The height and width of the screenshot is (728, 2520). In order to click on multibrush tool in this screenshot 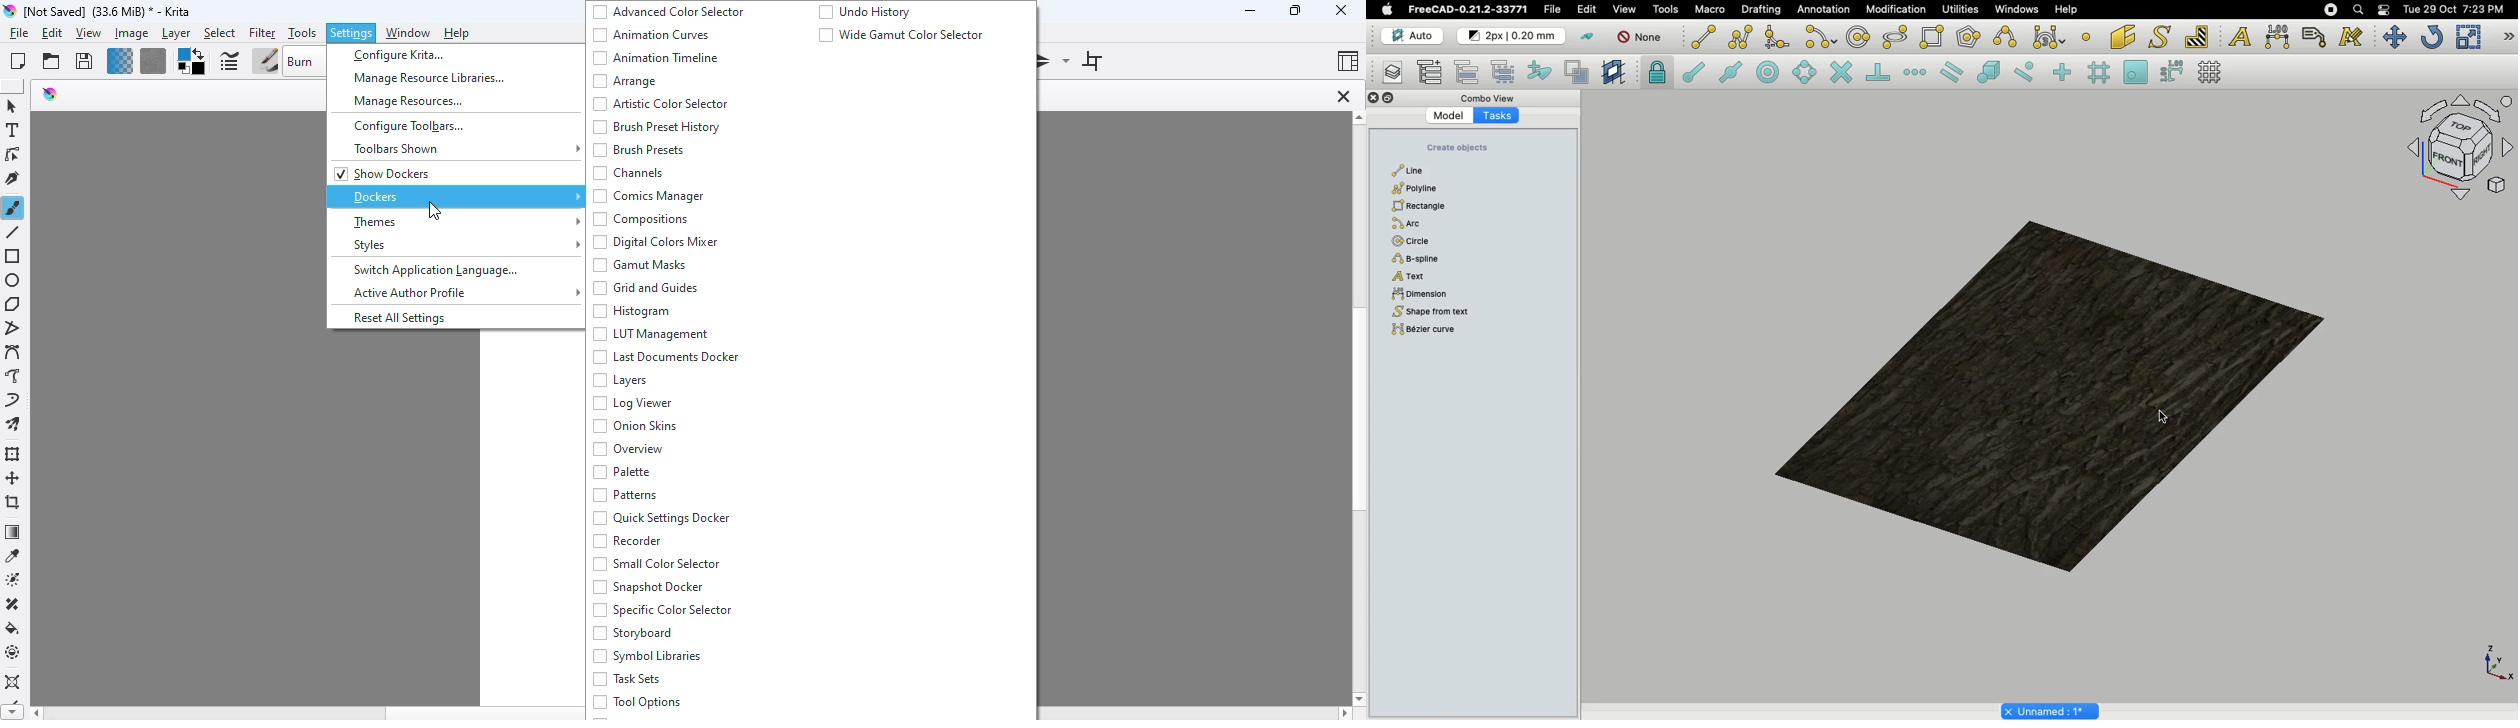, I will do `click(13, 425)`.